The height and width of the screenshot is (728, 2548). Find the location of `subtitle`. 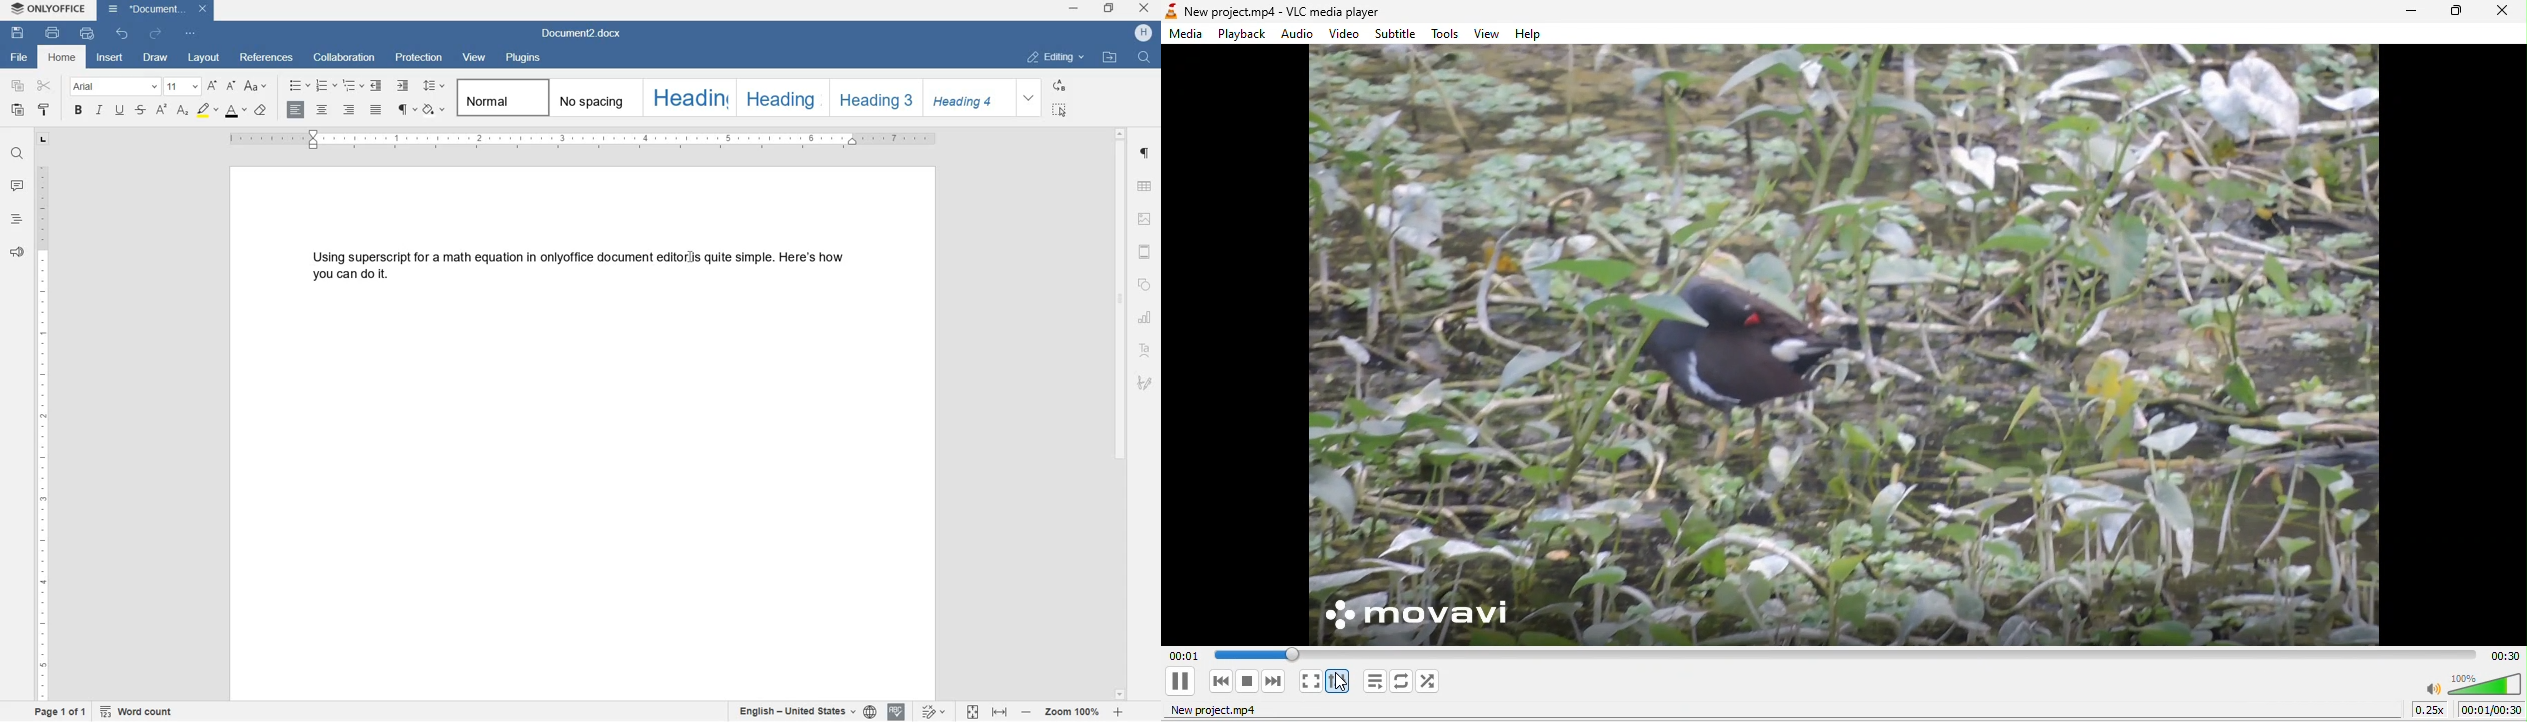

subtitle is located at coordinates (1397, 33).